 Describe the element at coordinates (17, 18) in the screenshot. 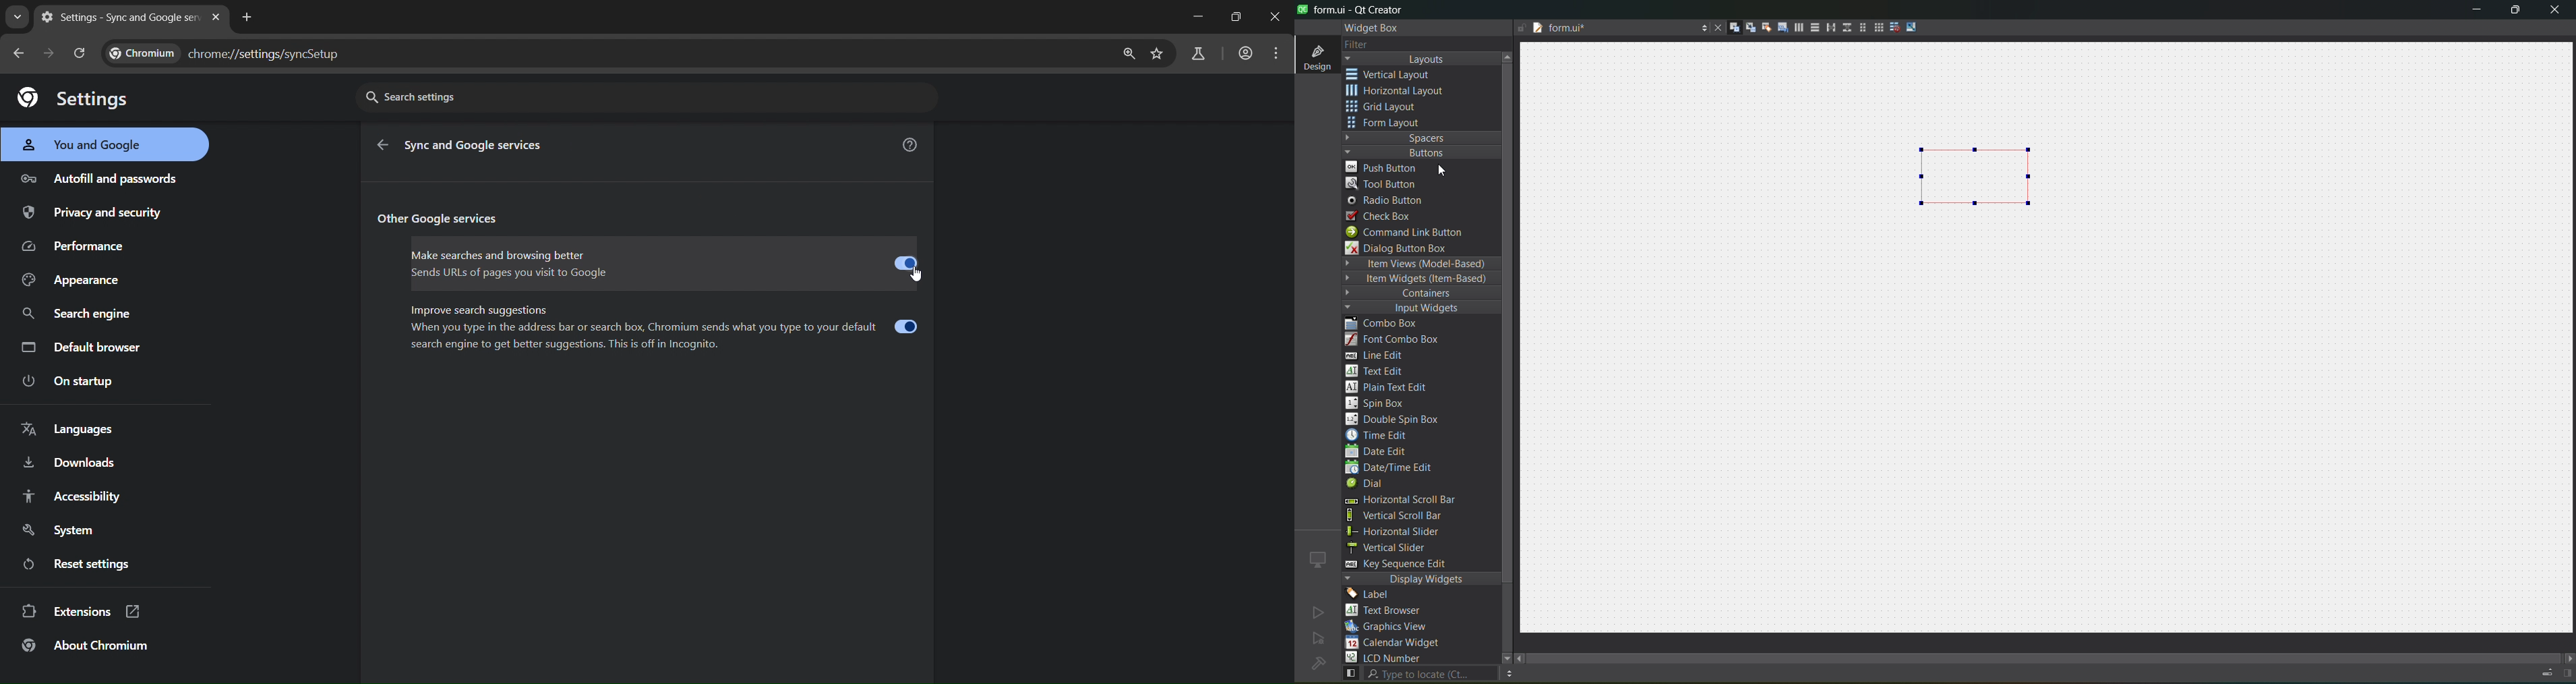

I see `search tab` at that location.